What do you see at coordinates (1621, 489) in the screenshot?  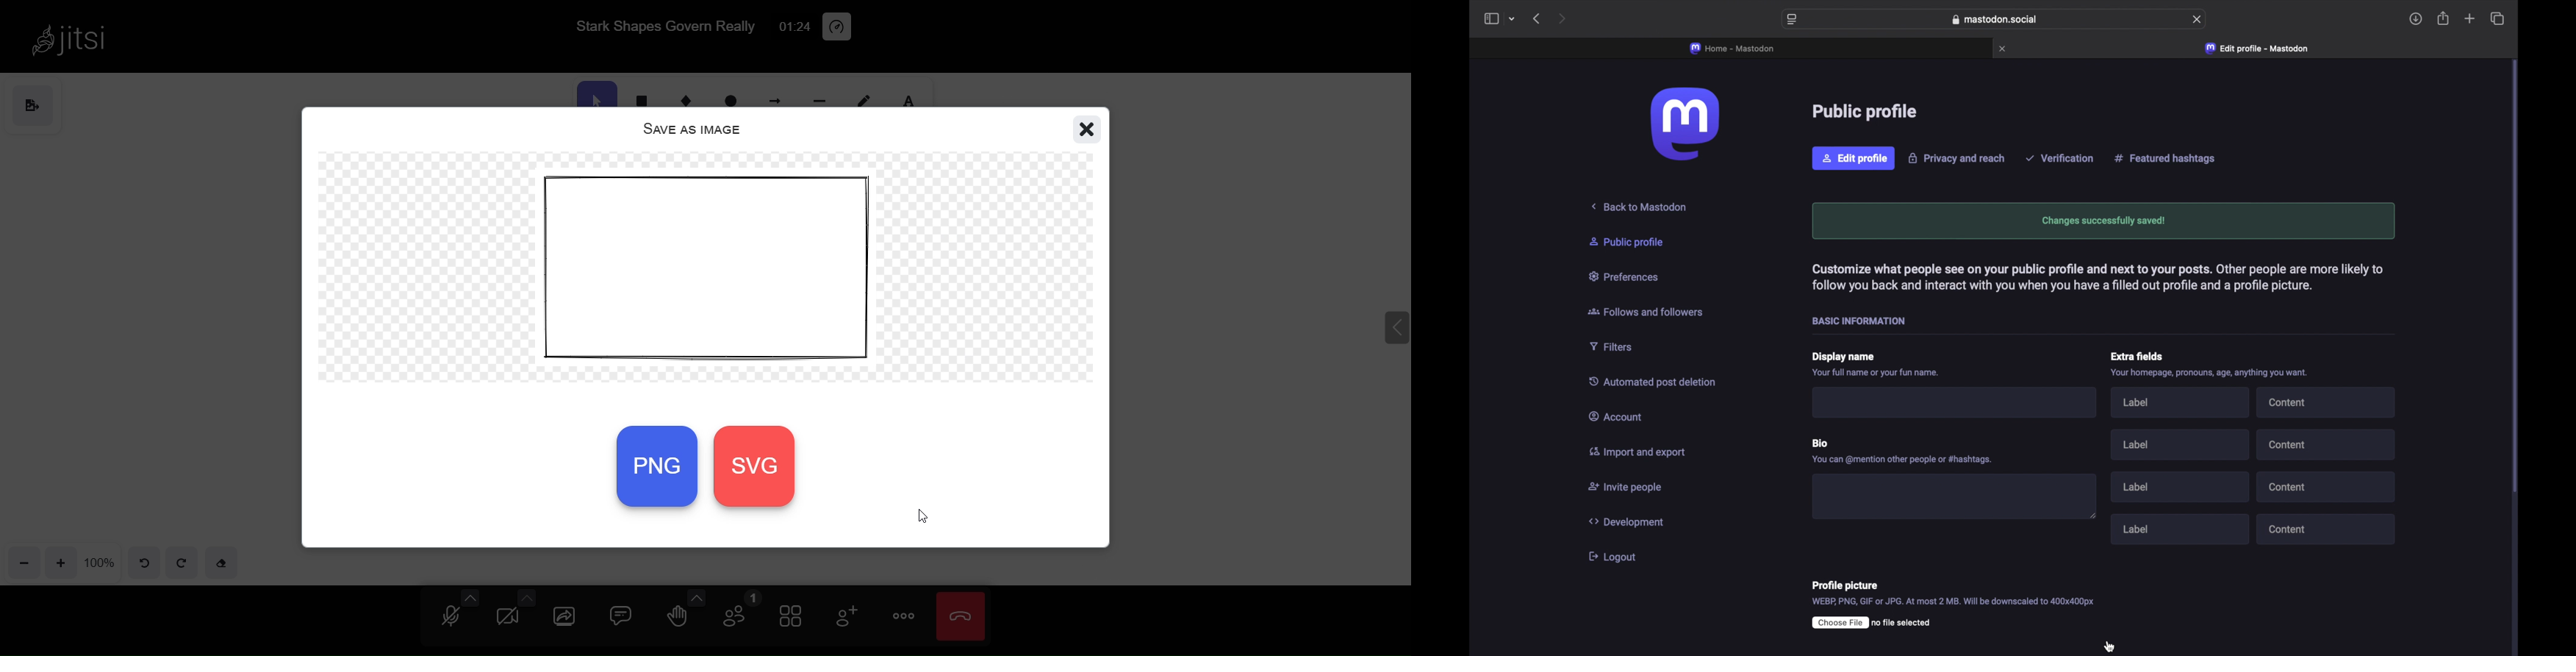 I see `Invite people` at bounding box center [1621, 489].